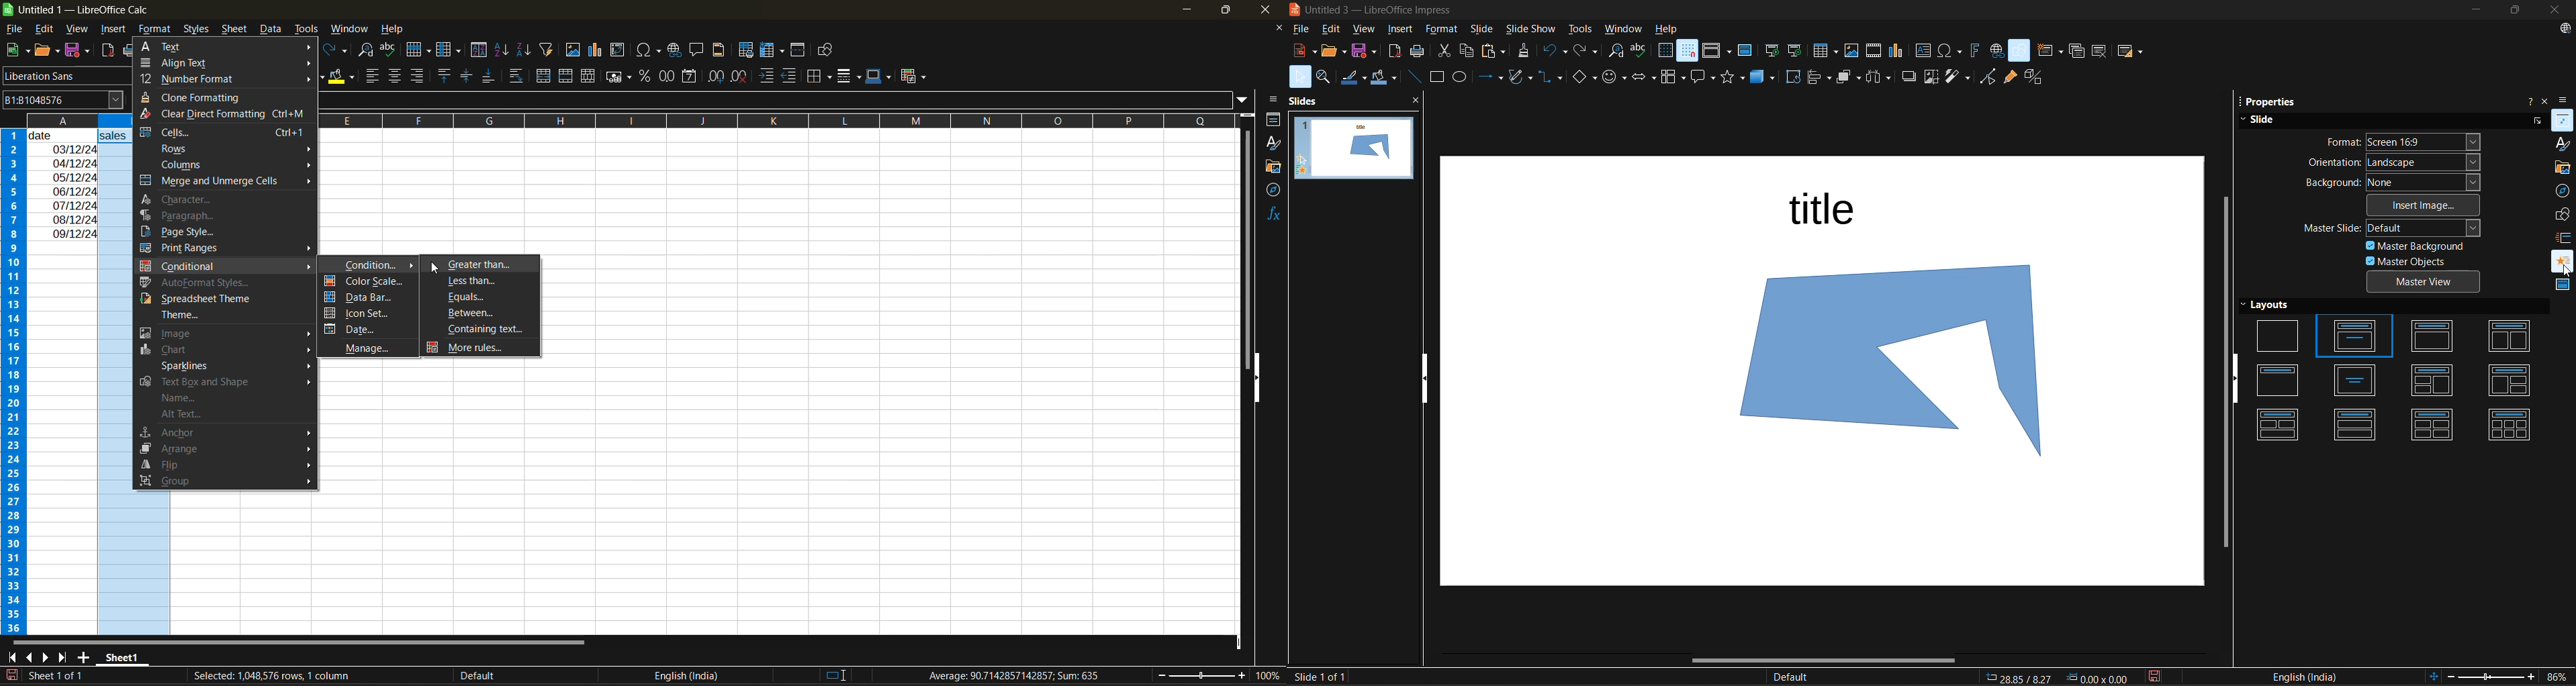 The image size is (2576, 700). I want to click on close, so click(2557, 11).